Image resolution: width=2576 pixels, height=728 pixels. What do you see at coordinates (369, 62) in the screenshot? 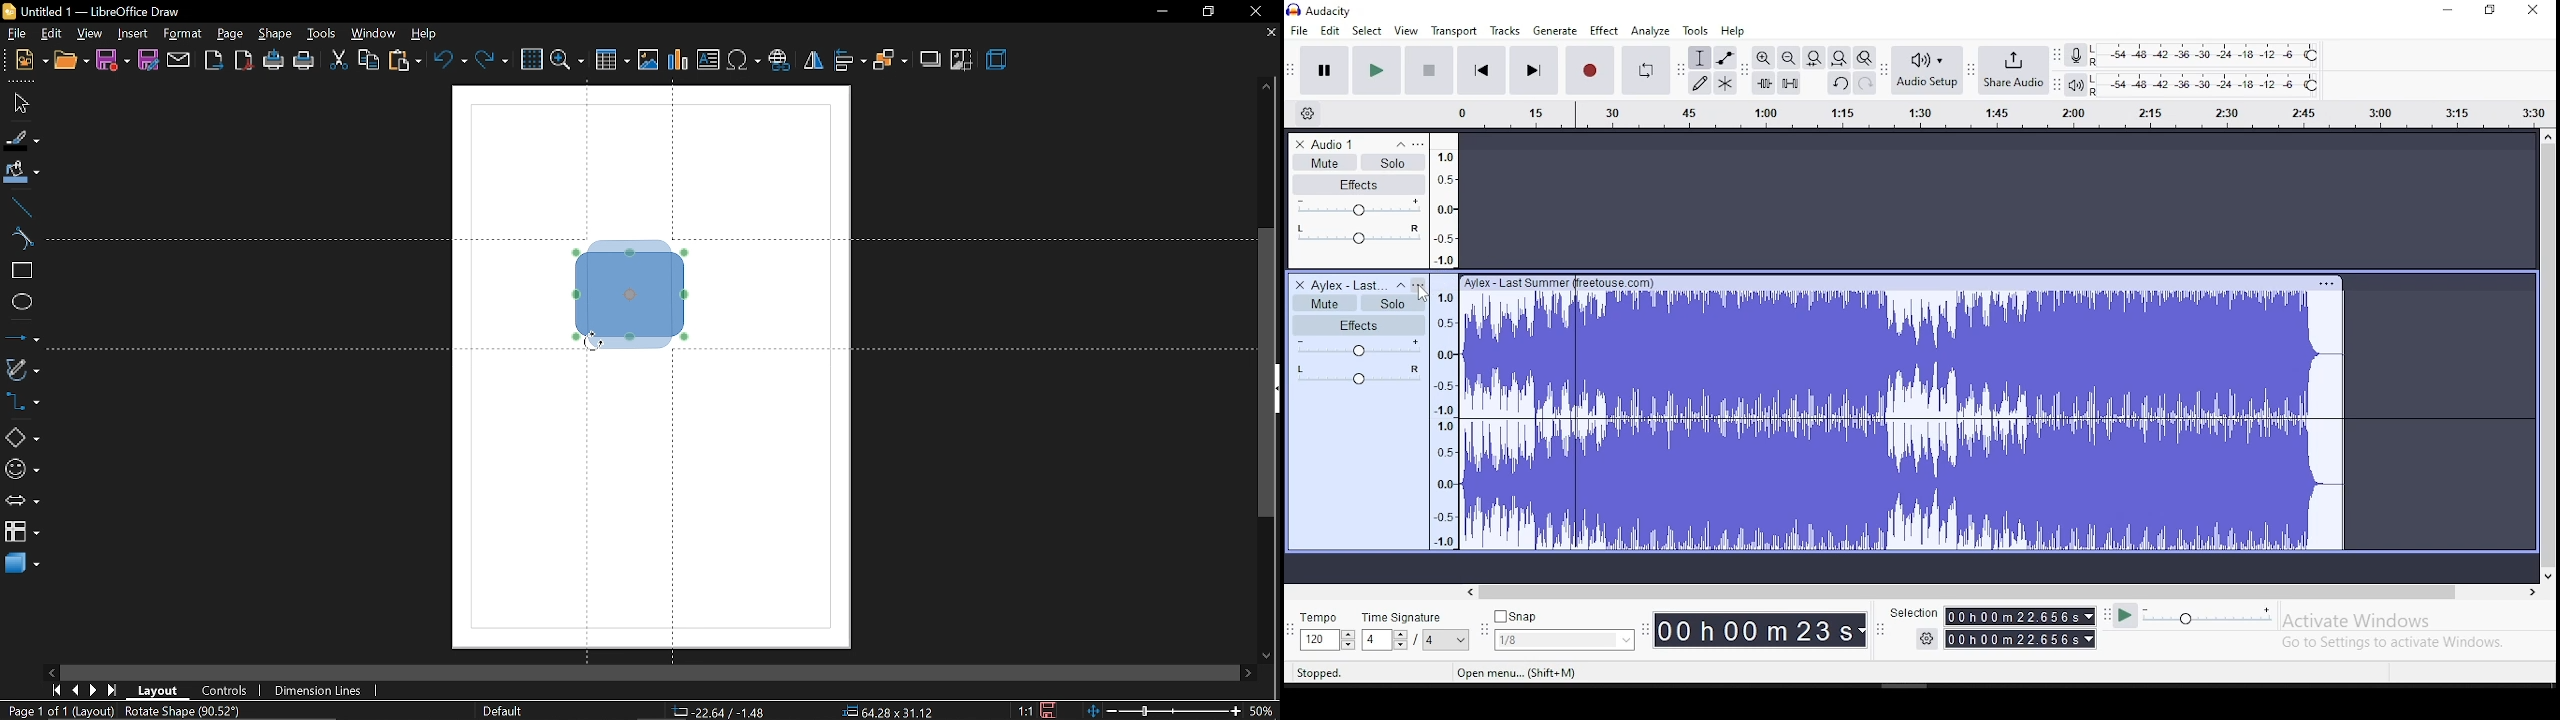
I see `copy` at bounding box center [369, 62].